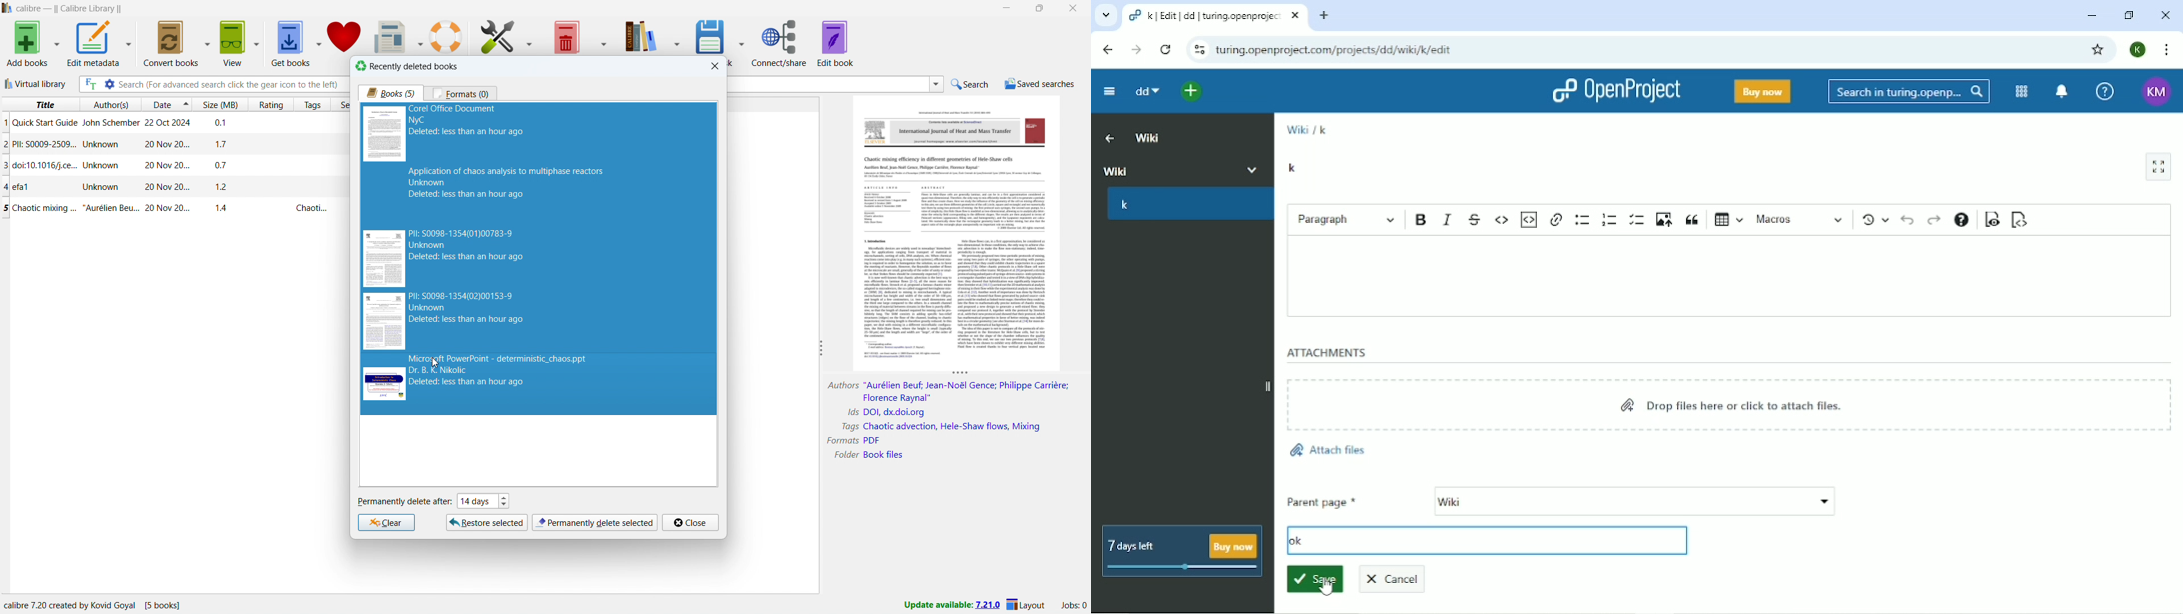 This screenshot has height=616, width=2184. Describe the element at coordinates (2165, 15) in the screenshot. I see `Close` at that location.